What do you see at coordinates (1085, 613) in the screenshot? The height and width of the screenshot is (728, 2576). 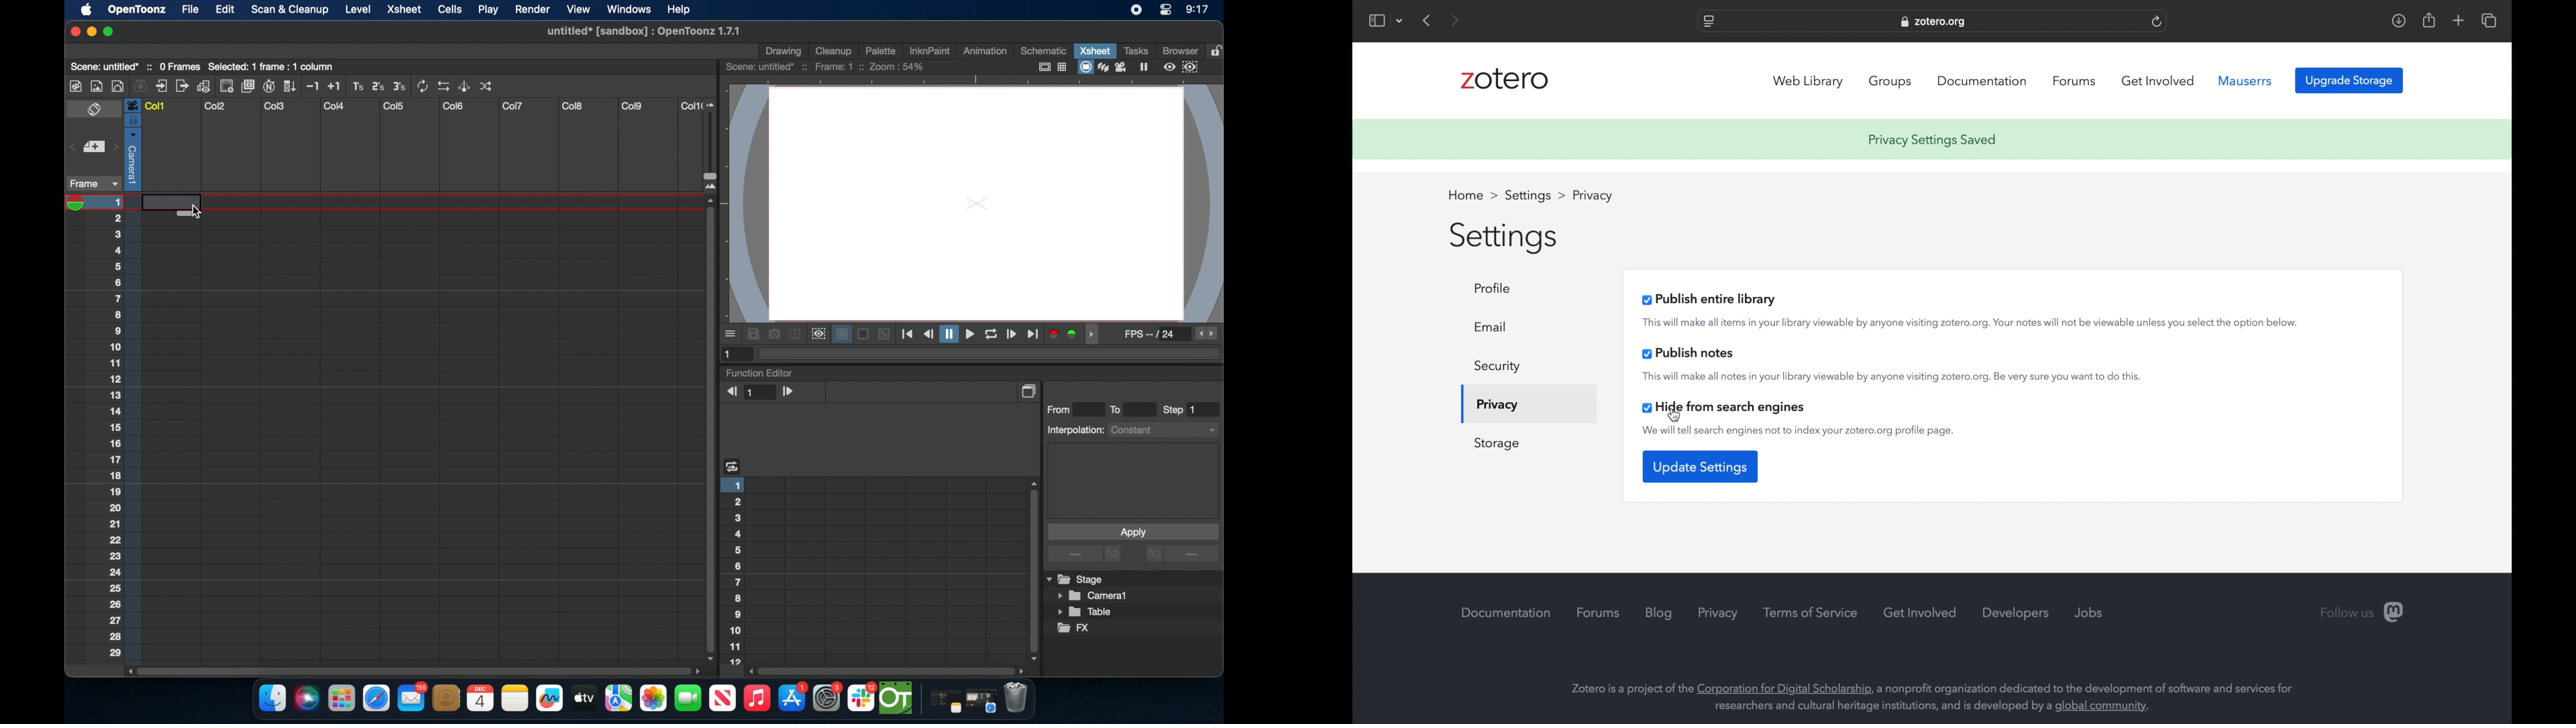 I see `table` at bounding box center [1085, 613].